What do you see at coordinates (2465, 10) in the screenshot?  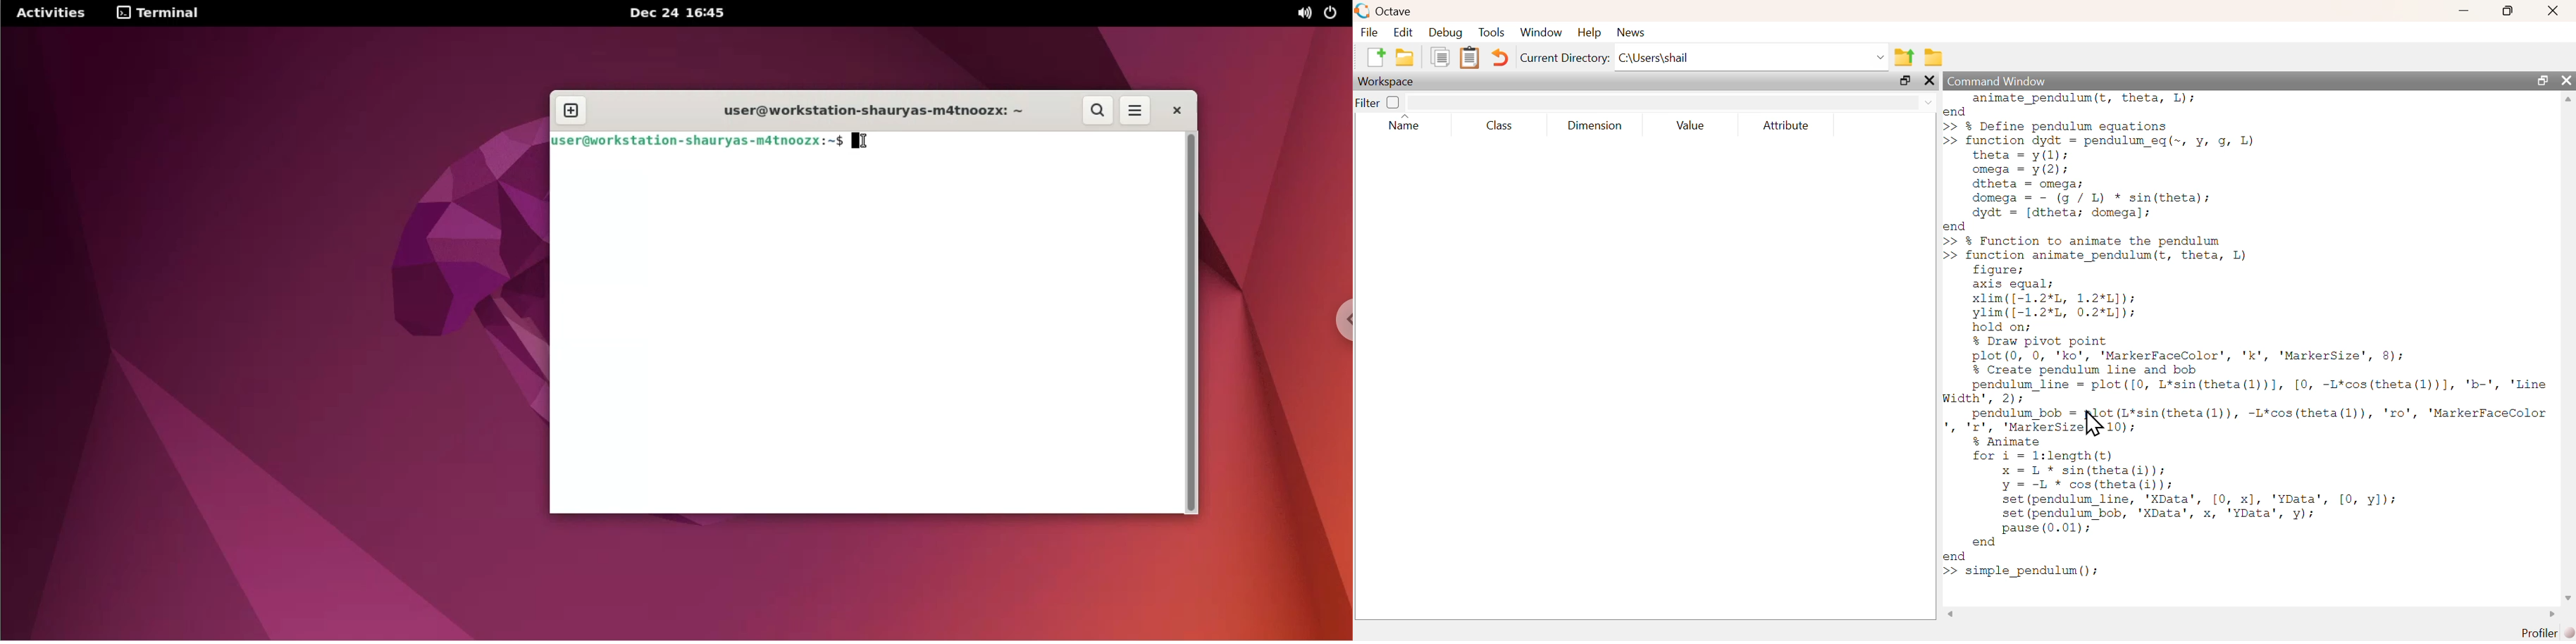 I see `Minimize` at bounding box center [2465, 10].